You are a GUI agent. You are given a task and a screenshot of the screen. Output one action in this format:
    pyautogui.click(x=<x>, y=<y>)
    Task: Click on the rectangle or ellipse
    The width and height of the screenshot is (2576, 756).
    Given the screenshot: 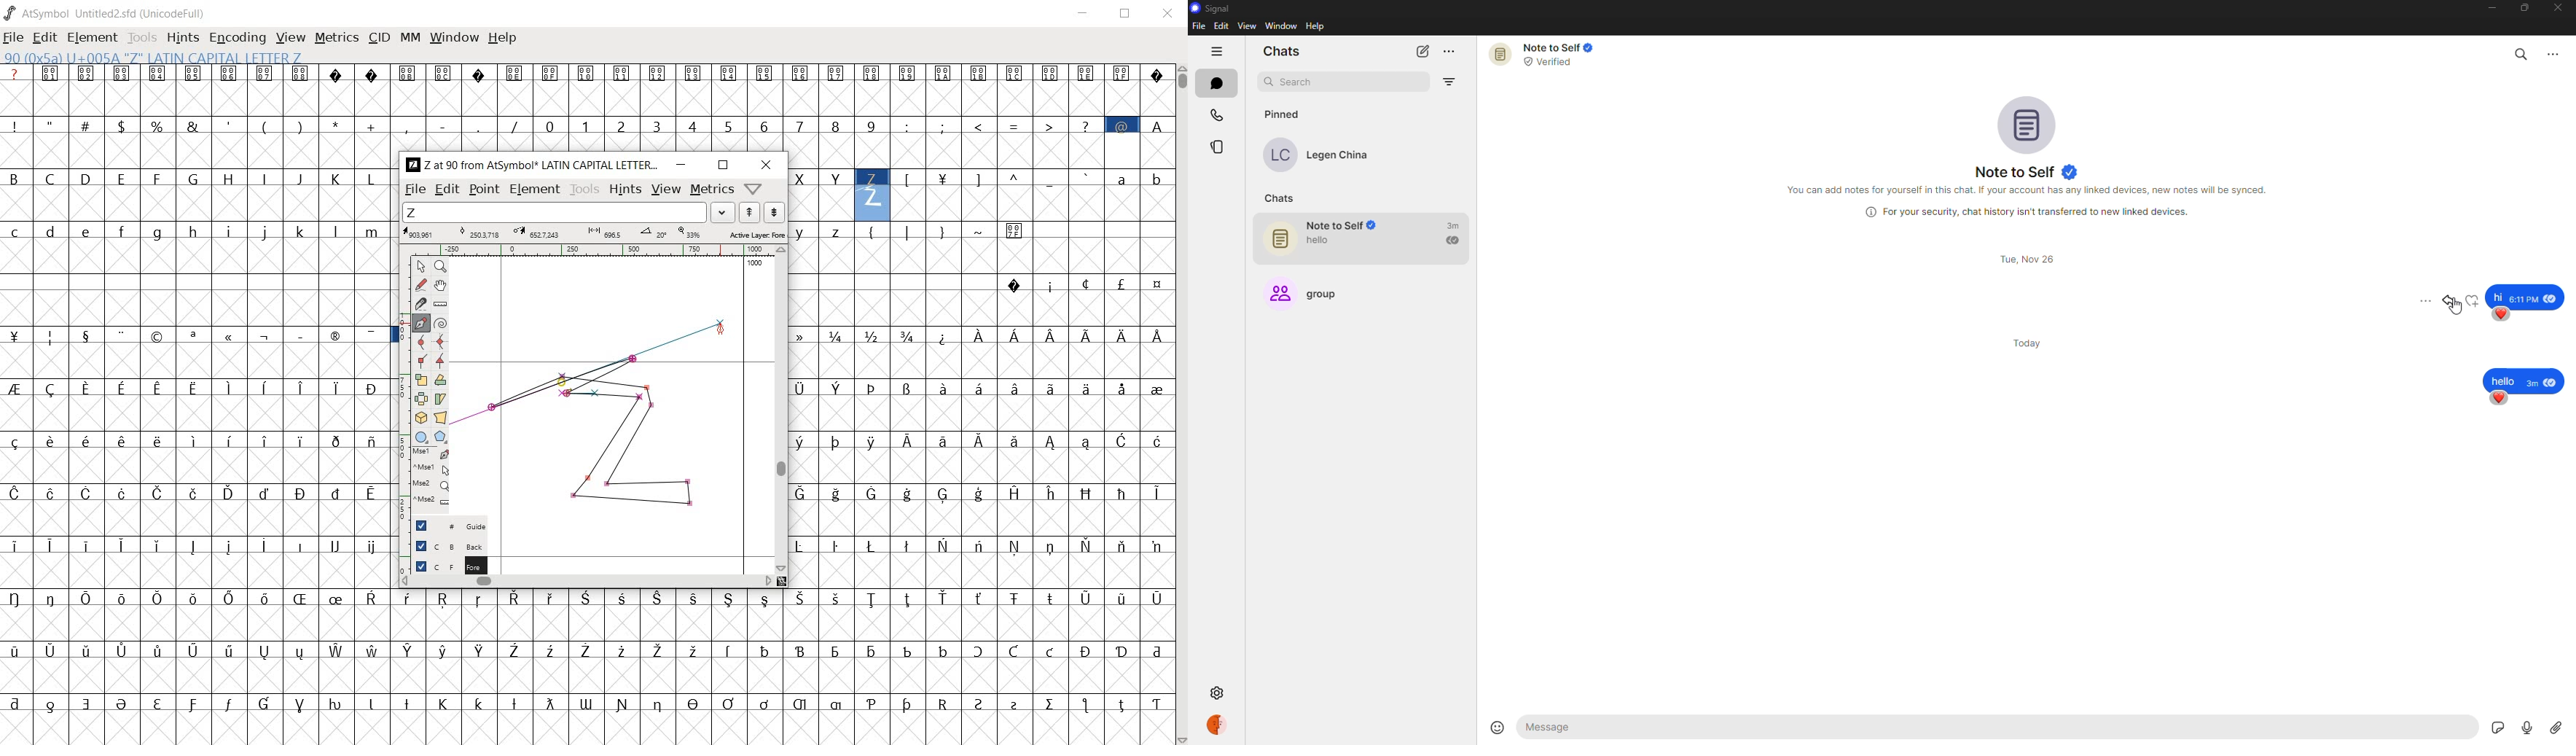 What is the action you would take?
    pyautogui.click(x=421, y=437)
    